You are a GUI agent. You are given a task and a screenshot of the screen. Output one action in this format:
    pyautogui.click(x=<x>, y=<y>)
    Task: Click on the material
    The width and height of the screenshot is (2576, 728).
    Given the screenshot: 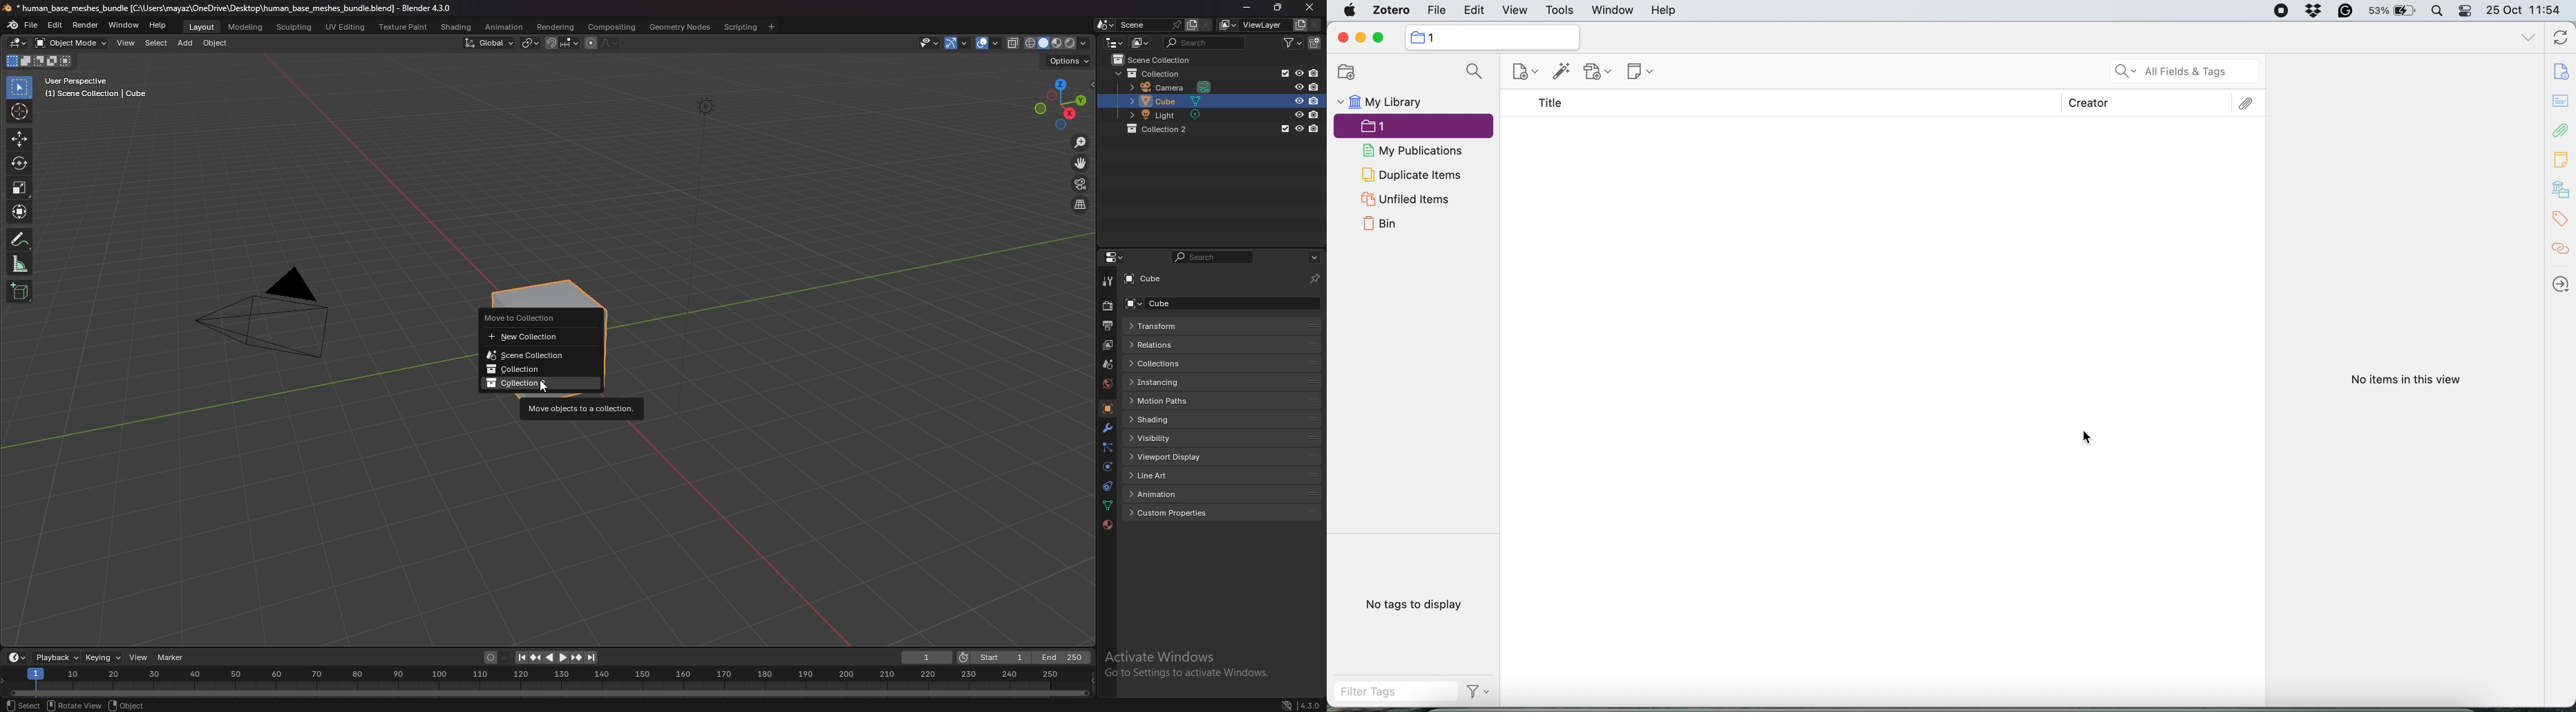 What is the action you would take?
    pyautogui.click(x=1108, y=524)
    